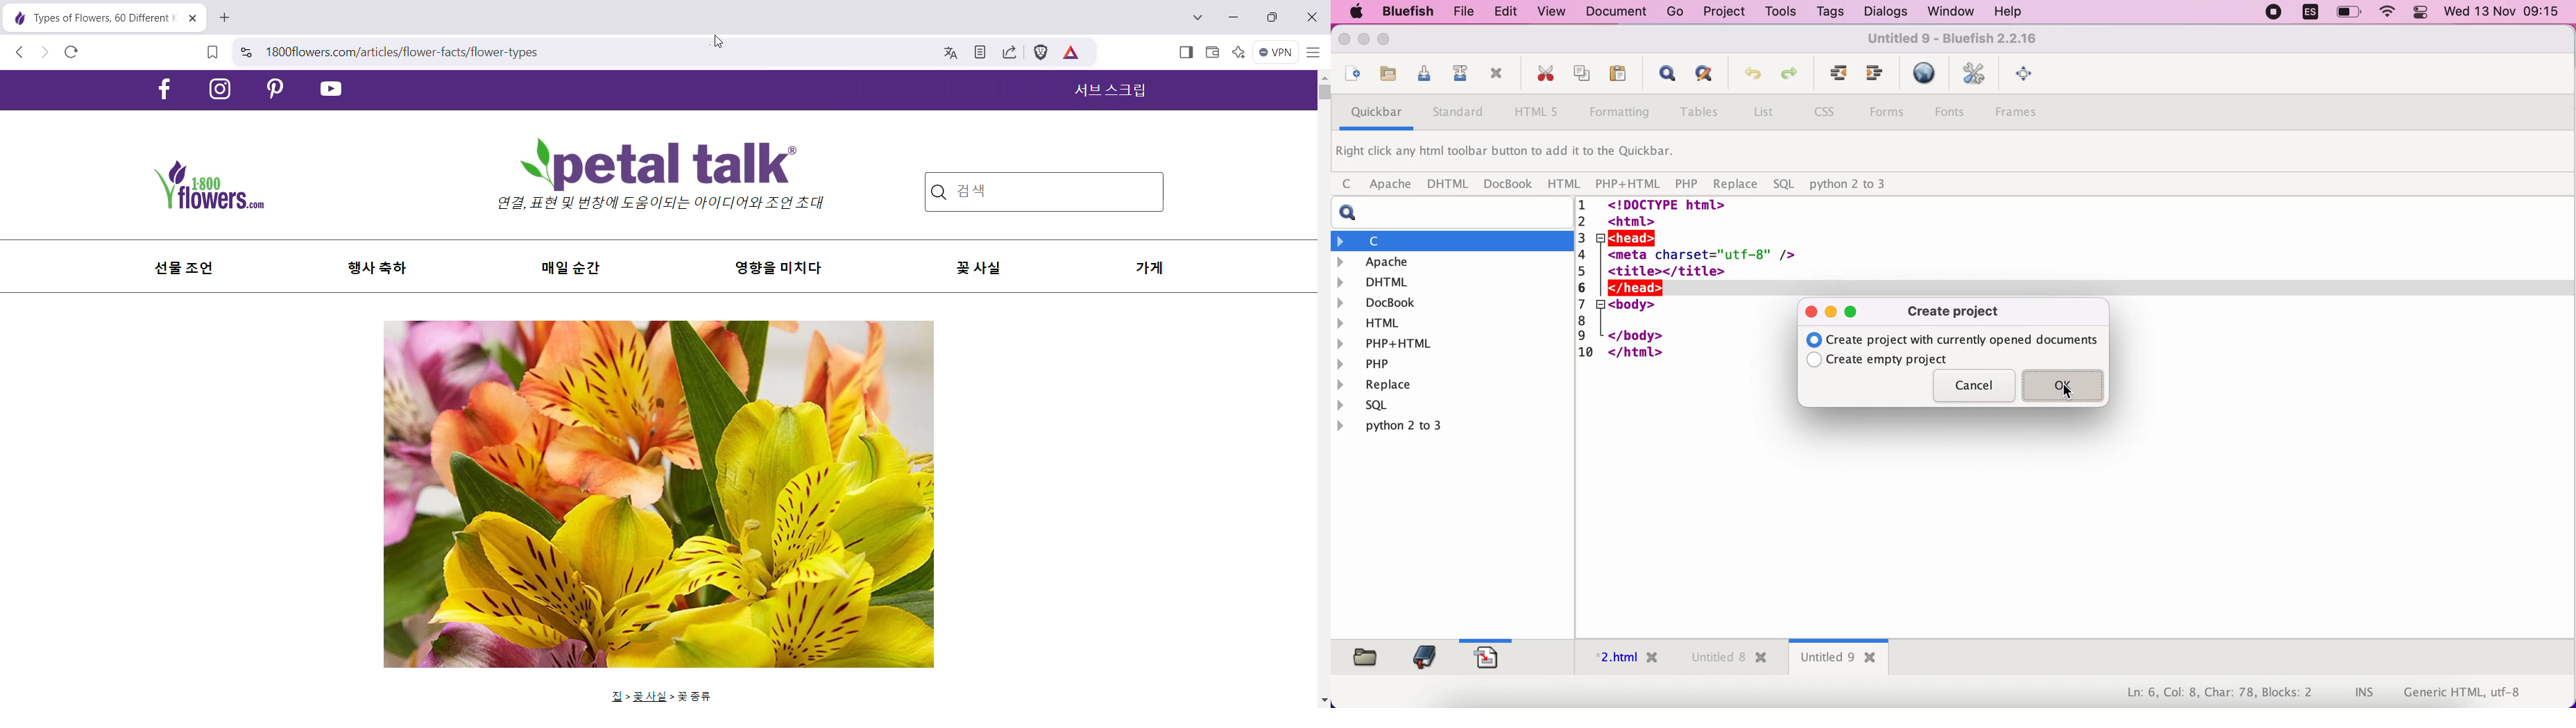 The width and height of the screenshot is (2576, 728). What do you see at coordinates (2351, 13) in the screenshot?
I see `battery` at bounding box center [2351, 13].